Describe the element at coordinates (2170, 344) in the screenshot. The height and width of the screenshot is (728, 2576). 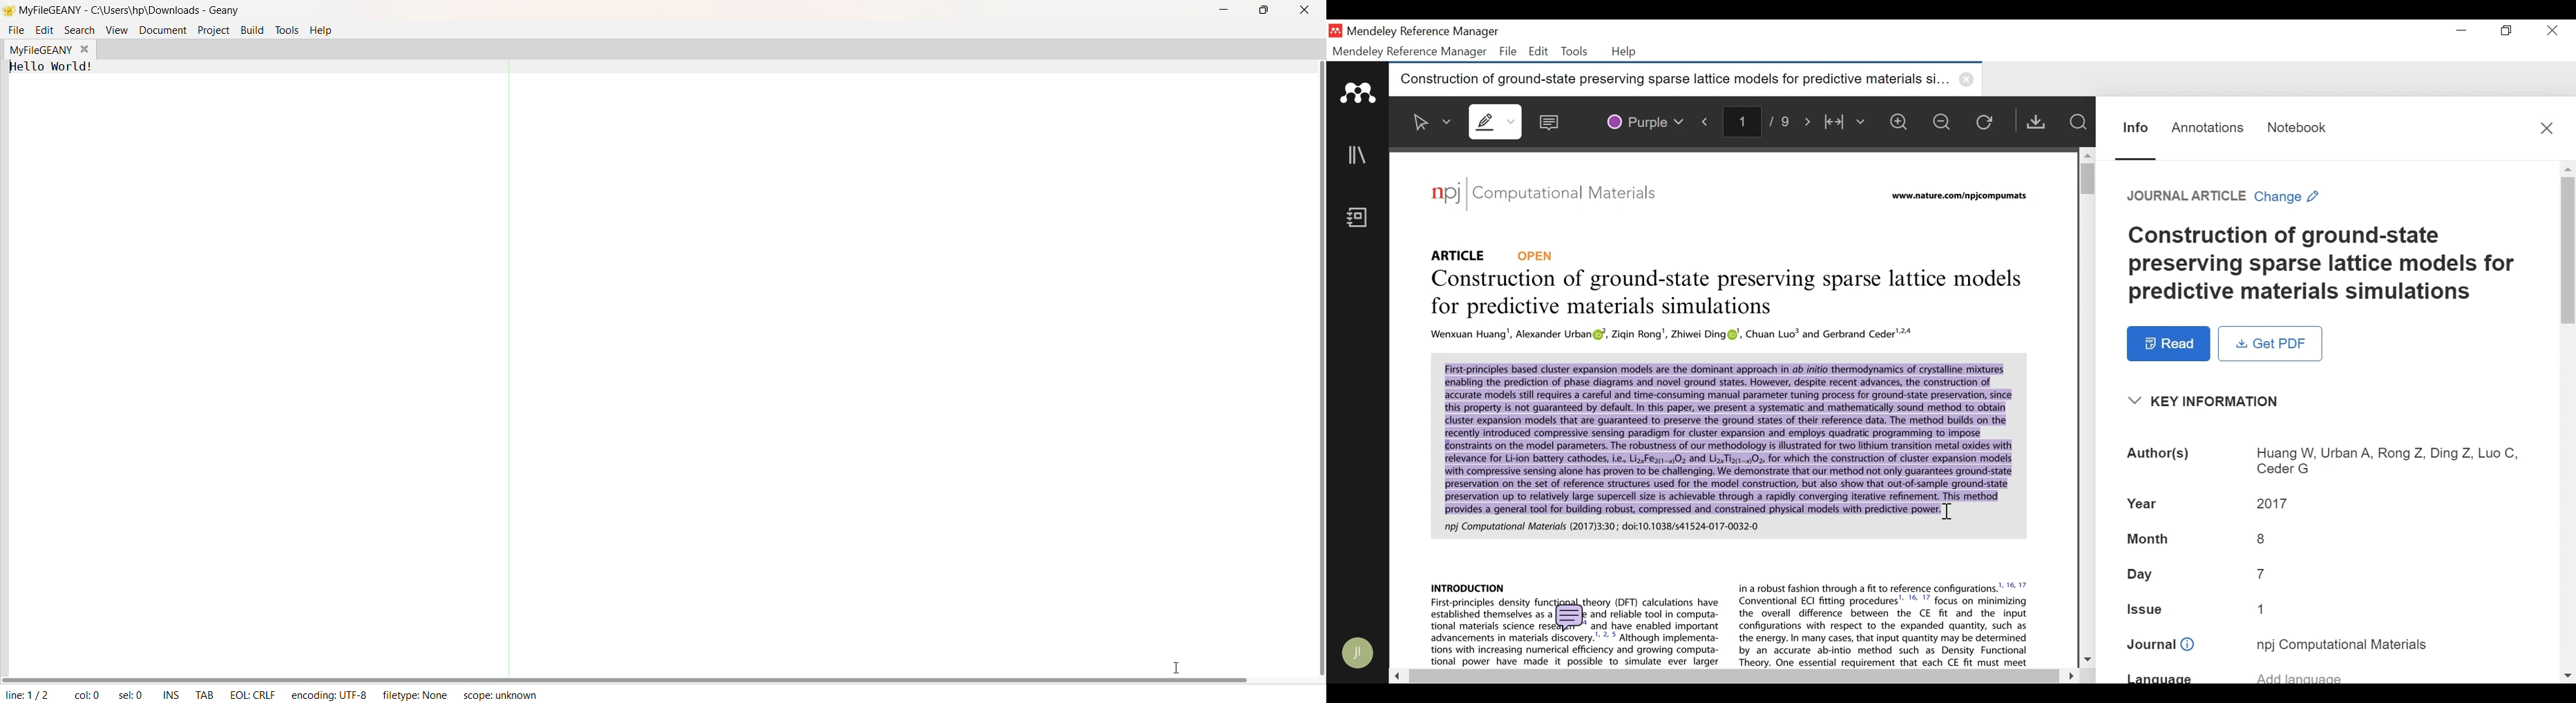
I see `Read` at that location.